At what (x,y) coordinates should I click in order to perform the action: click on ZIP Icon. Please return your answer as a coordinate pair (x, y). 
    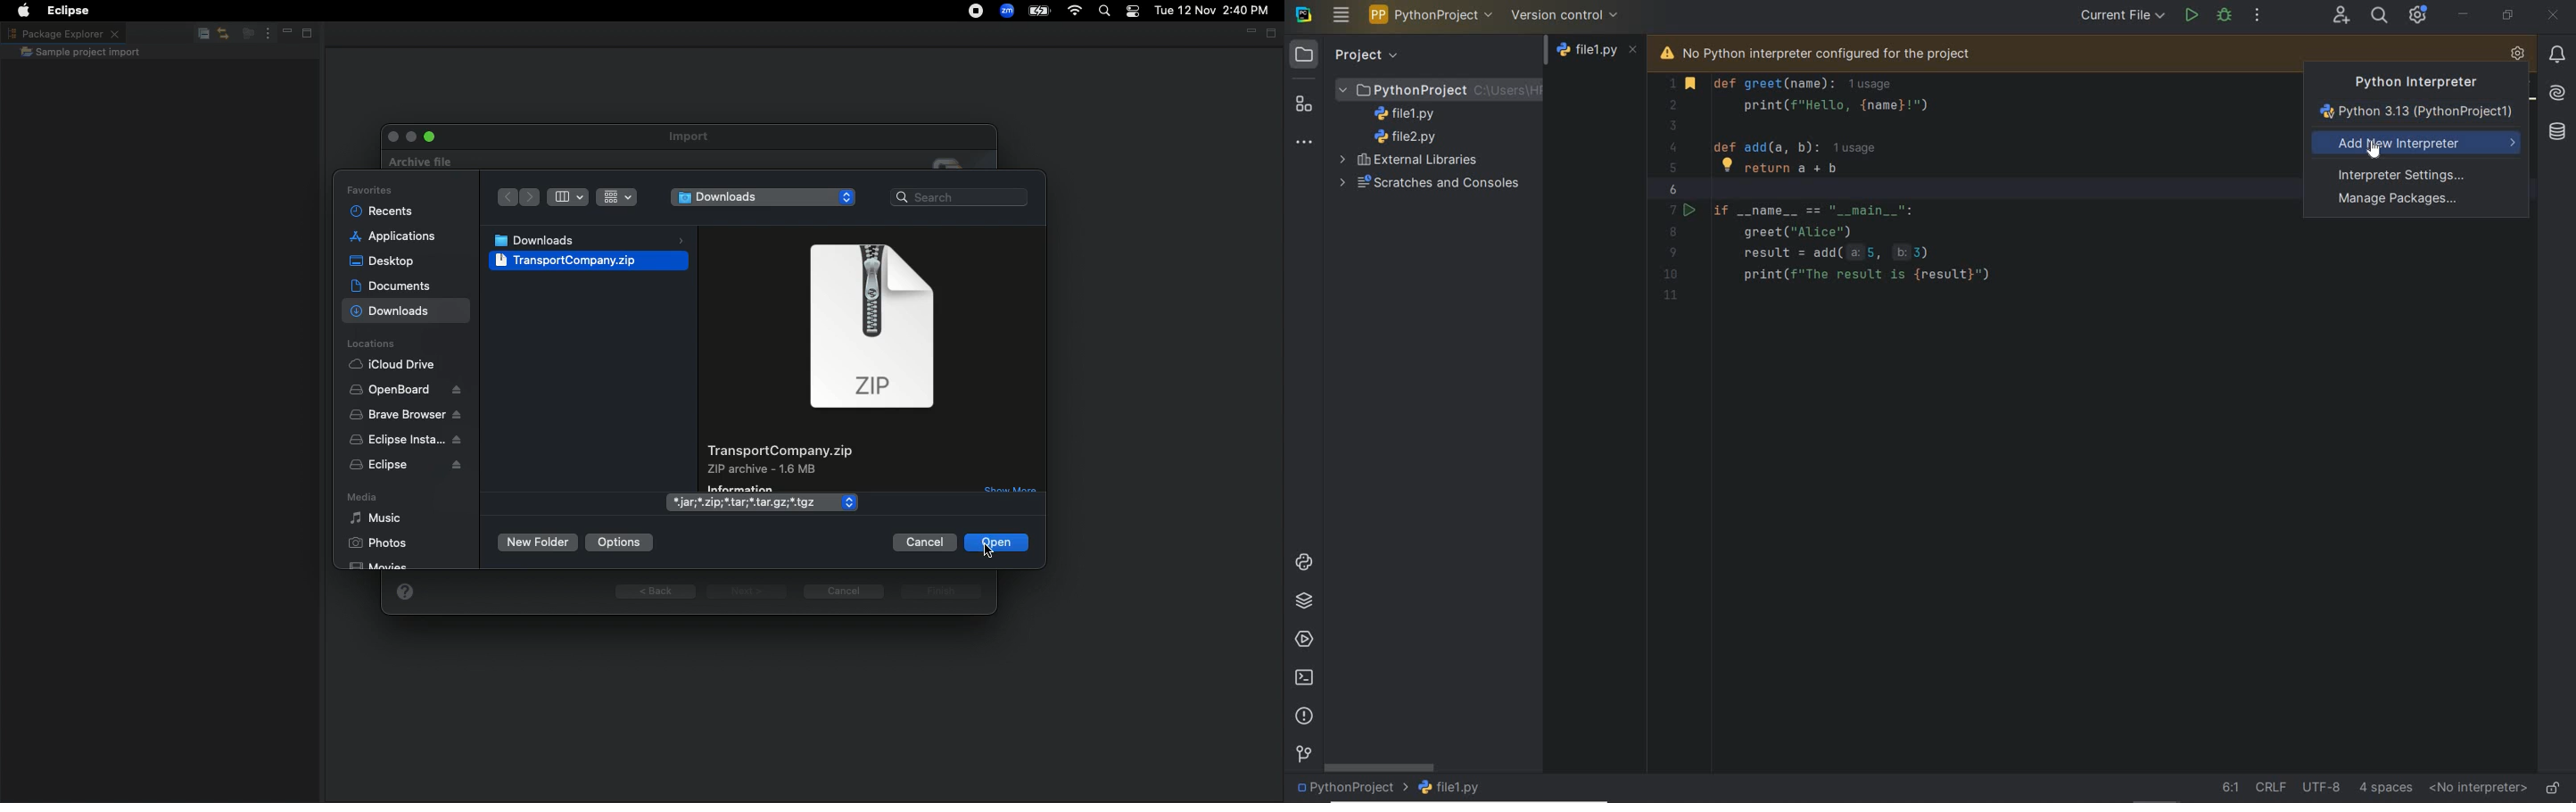
    Looking at the image, I should click on (874, 334).